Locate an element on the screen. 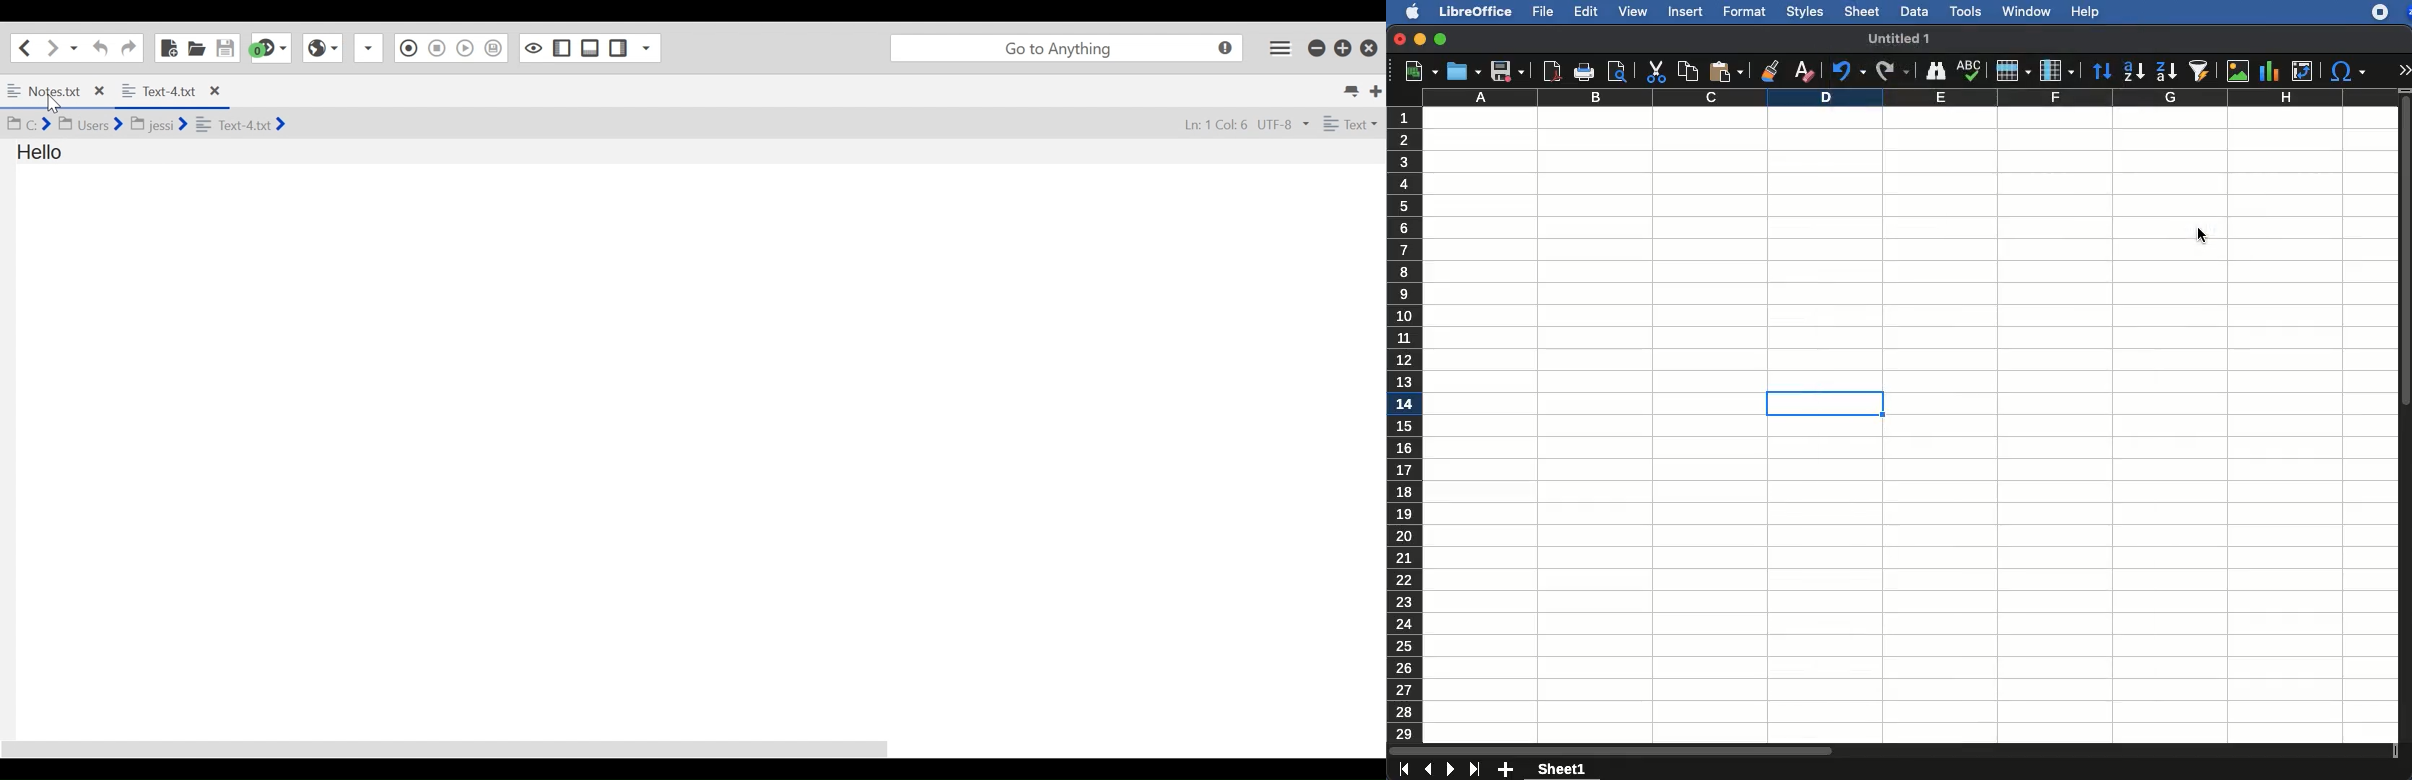  clone formatting is located at coordinates (1771, 70).